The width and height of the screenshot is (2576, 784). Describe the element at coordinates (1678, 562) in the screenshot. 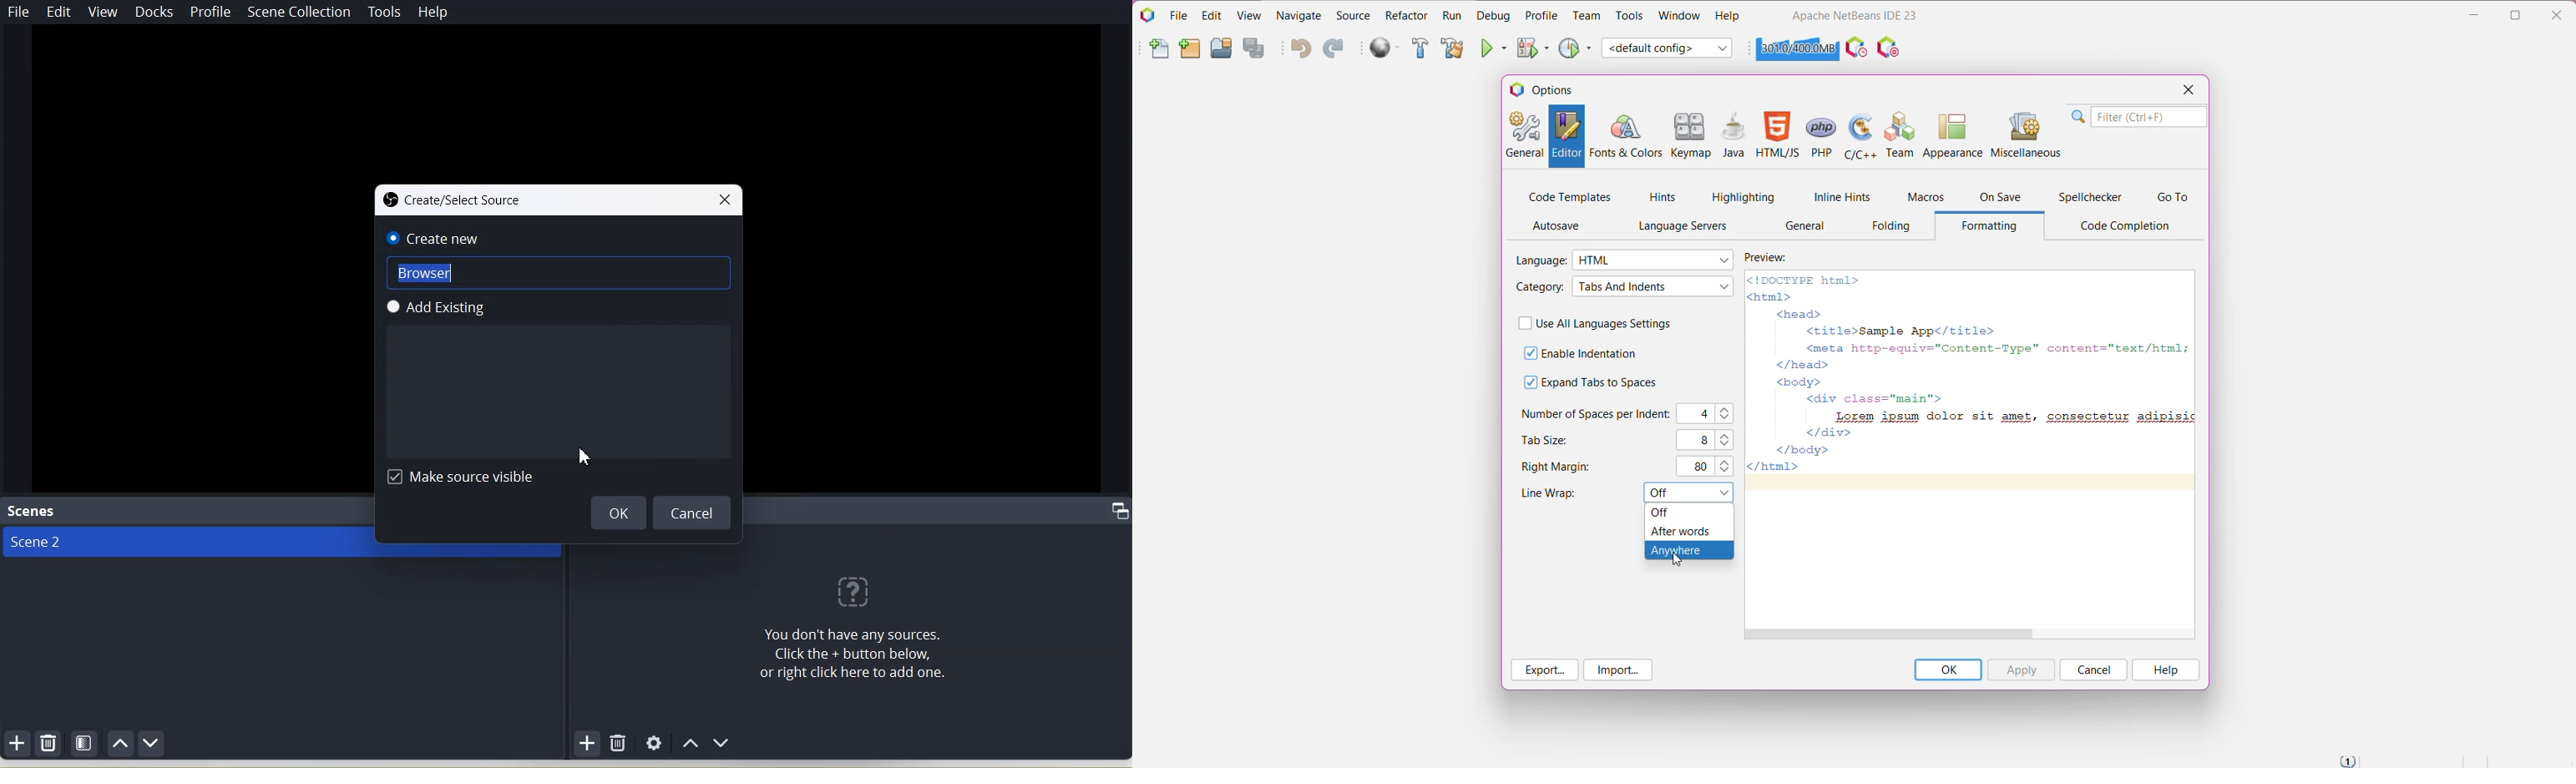

I see `cursor` at that location.